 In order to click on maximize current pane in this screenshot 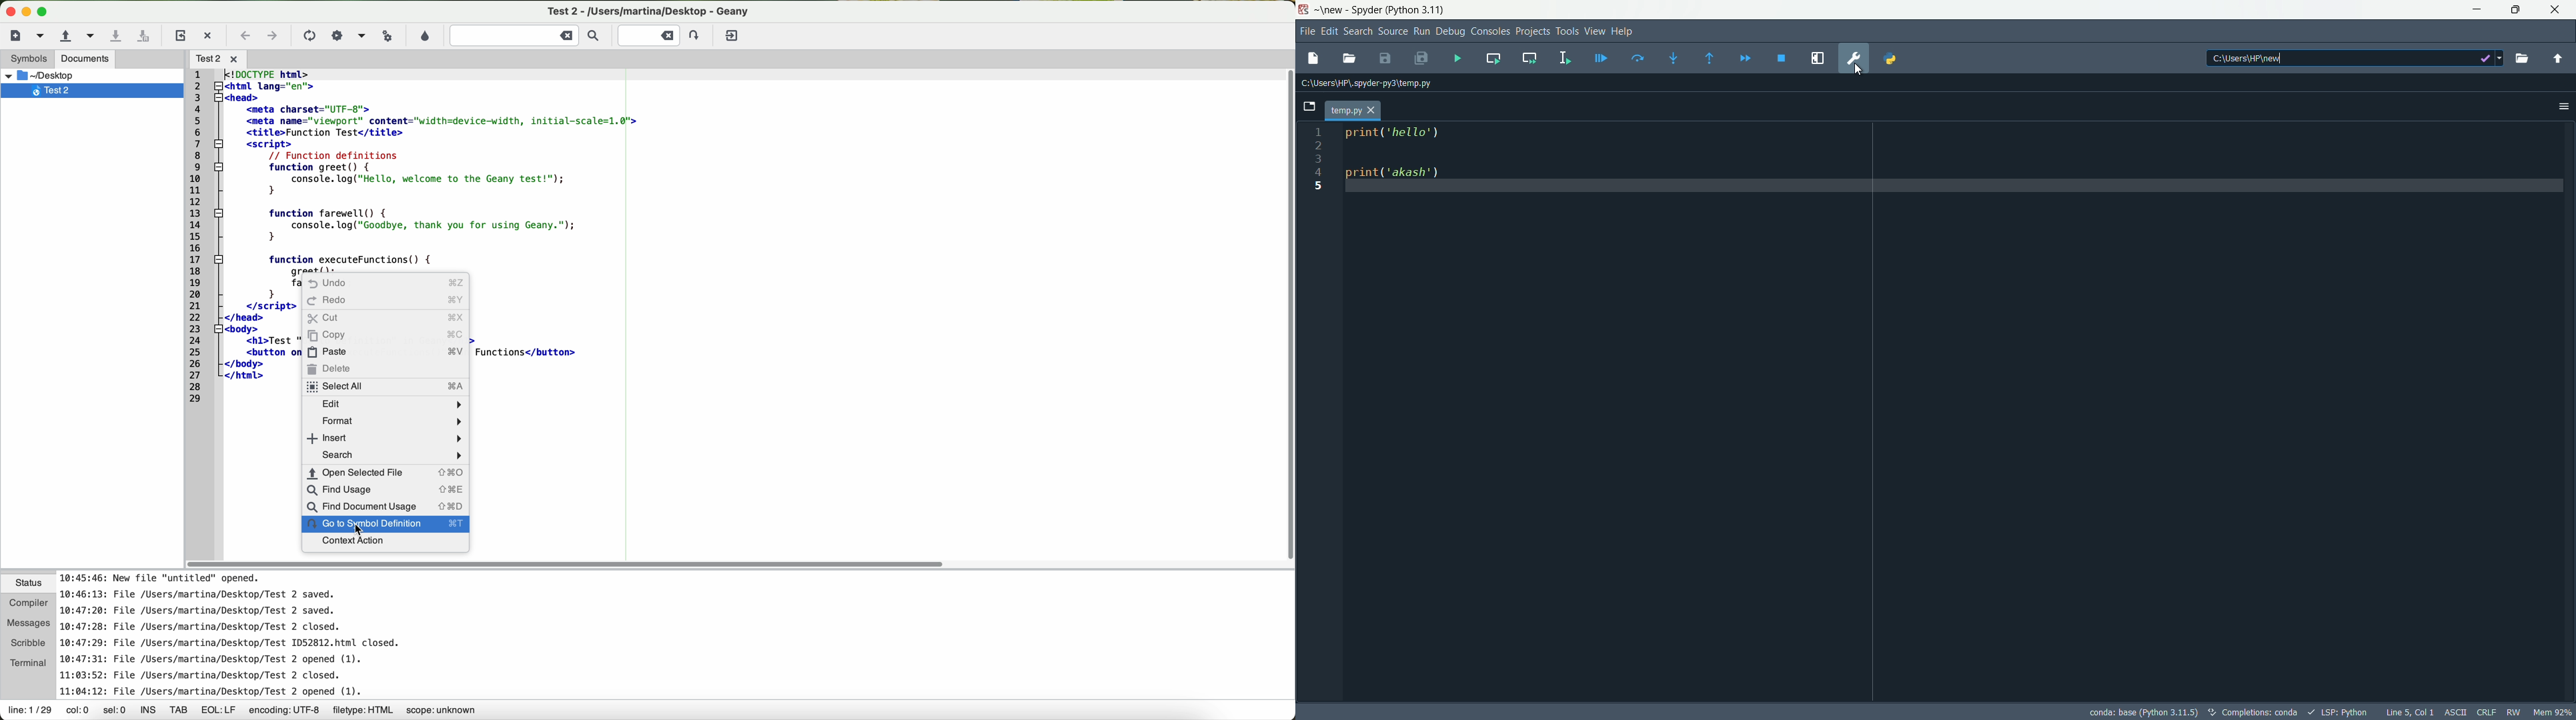, I will do `click(1817, 58)`.